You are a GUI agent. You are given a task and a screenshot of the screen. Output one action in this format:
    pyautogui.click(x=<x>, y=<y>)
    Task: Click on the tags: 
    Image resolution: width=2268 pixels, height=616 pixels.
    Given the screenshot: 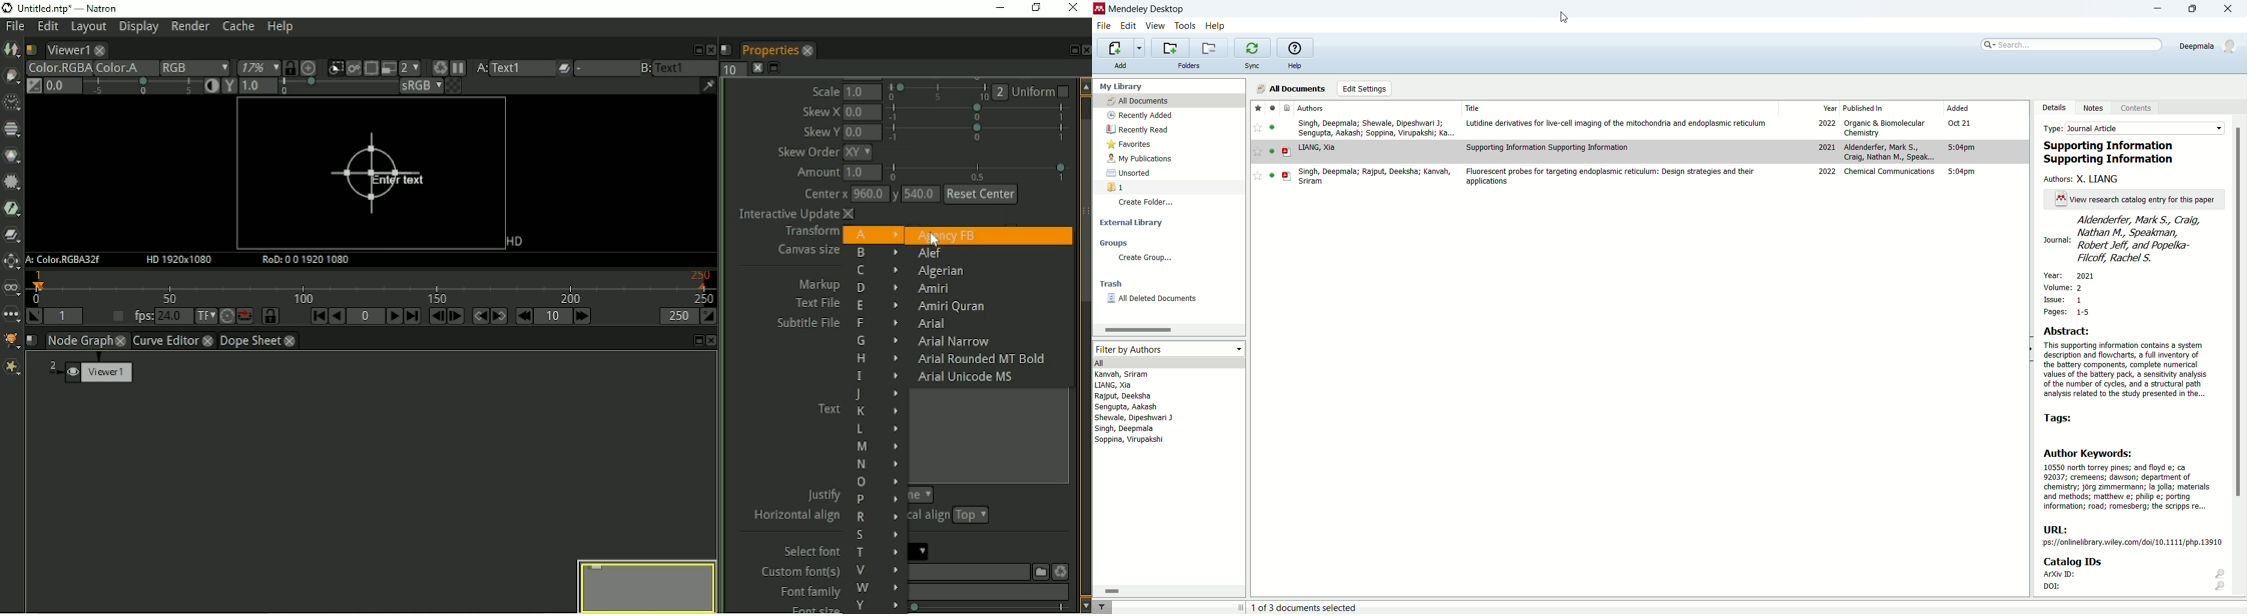 What is the action you would take?
    pyautogui.click(x=2064, y=418)
    